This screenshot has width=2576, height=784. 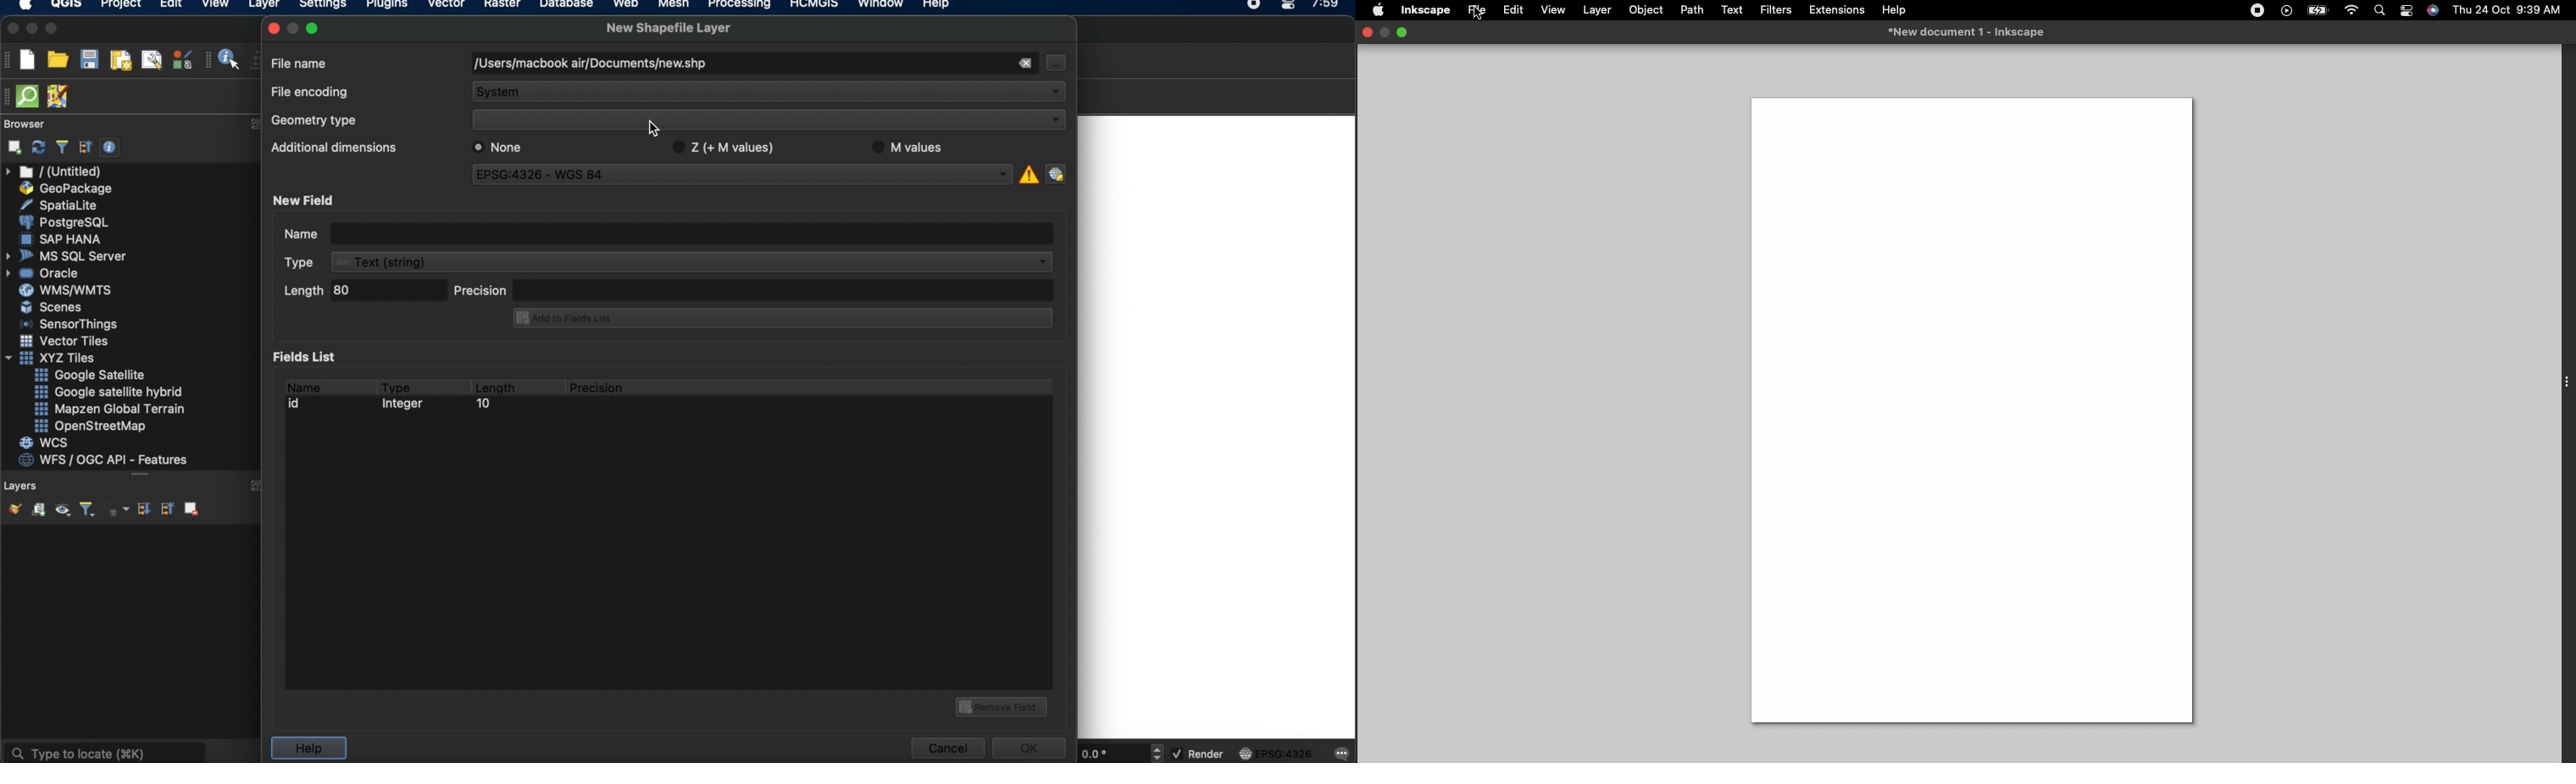 I want to click on Edit, so click(x=1511, y=10).